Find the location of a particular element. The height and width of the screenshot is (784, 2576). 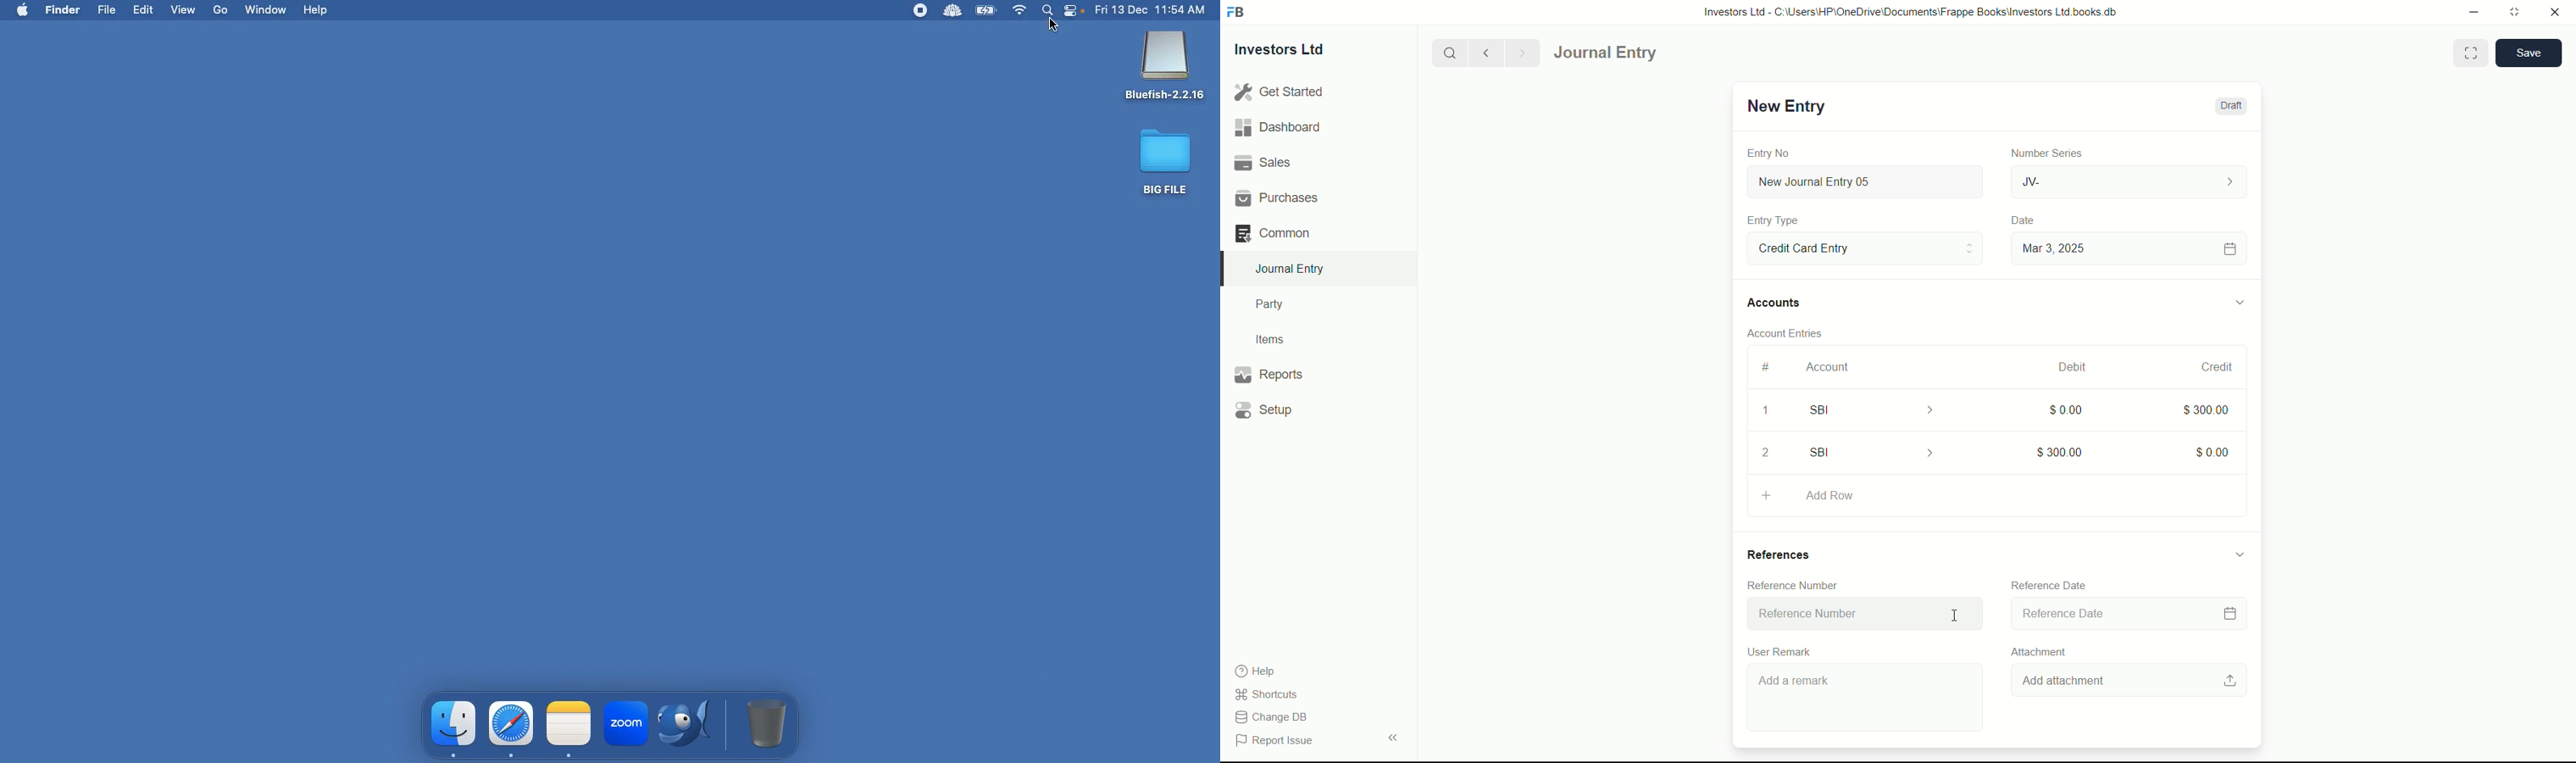

User Remark is located at coordinates (1782, 651).